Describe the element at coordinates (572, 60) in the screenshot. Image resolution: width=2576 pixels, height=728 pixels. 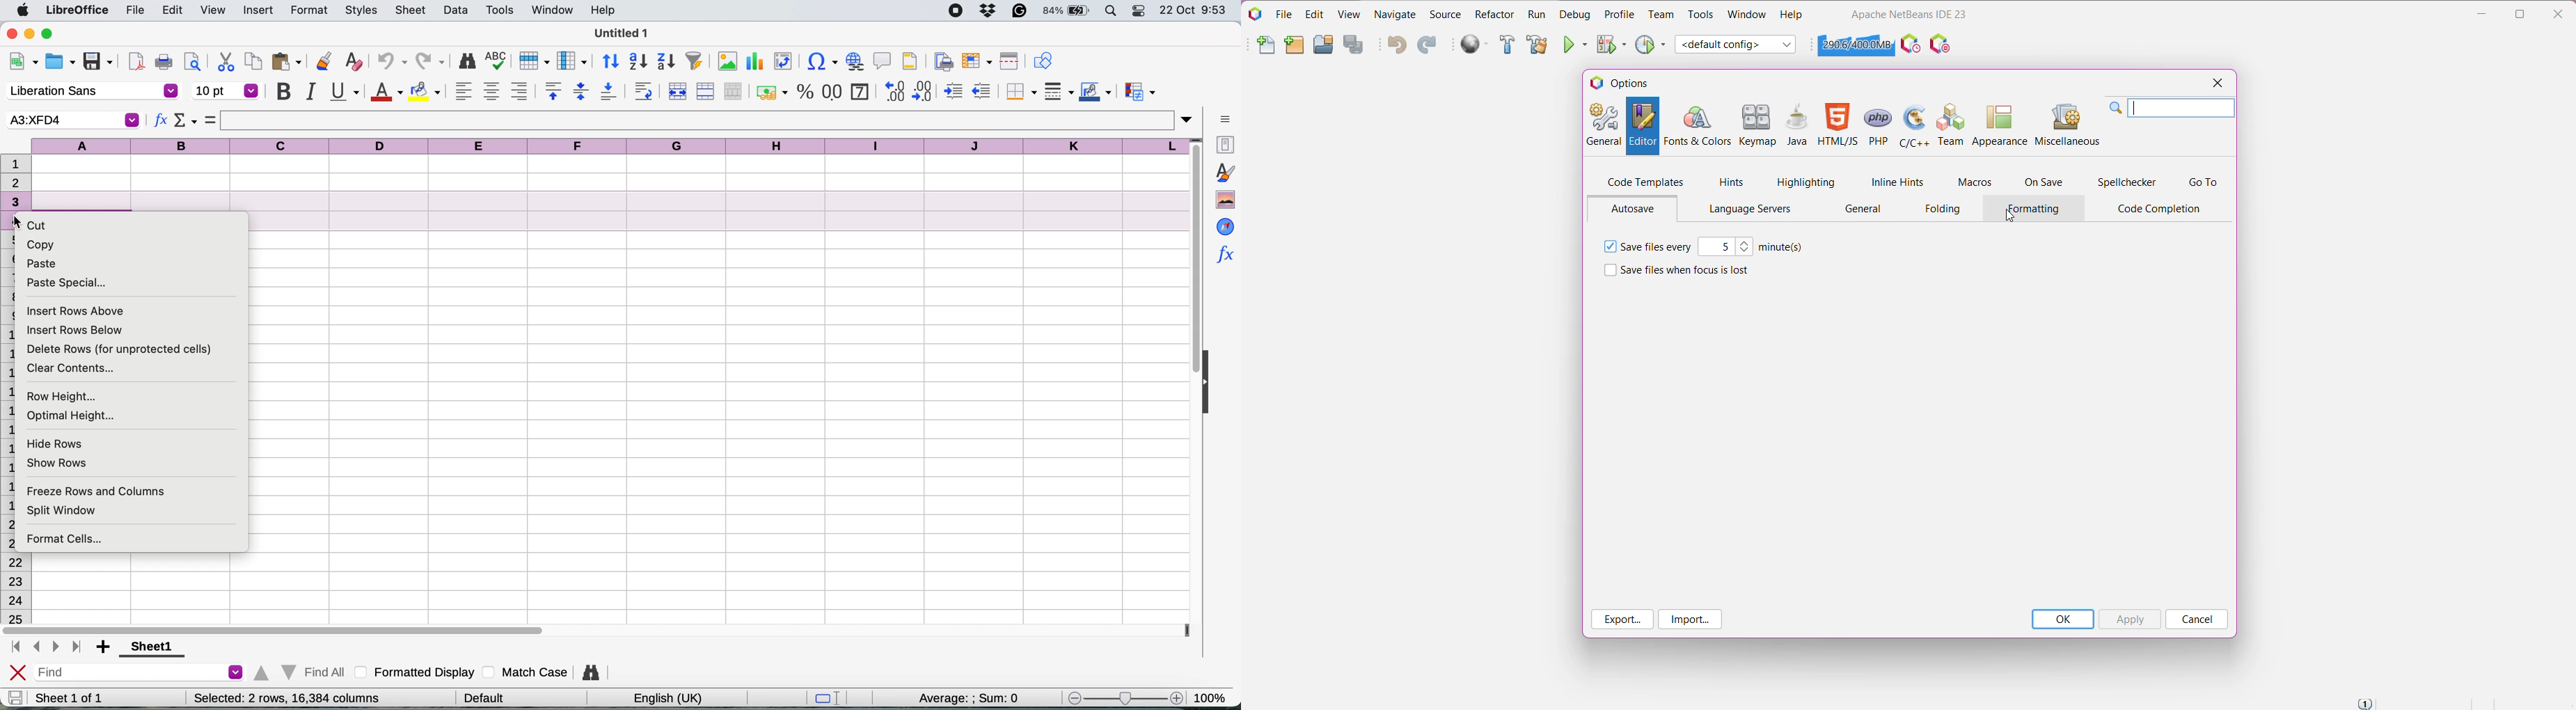
I see `column` at that location.